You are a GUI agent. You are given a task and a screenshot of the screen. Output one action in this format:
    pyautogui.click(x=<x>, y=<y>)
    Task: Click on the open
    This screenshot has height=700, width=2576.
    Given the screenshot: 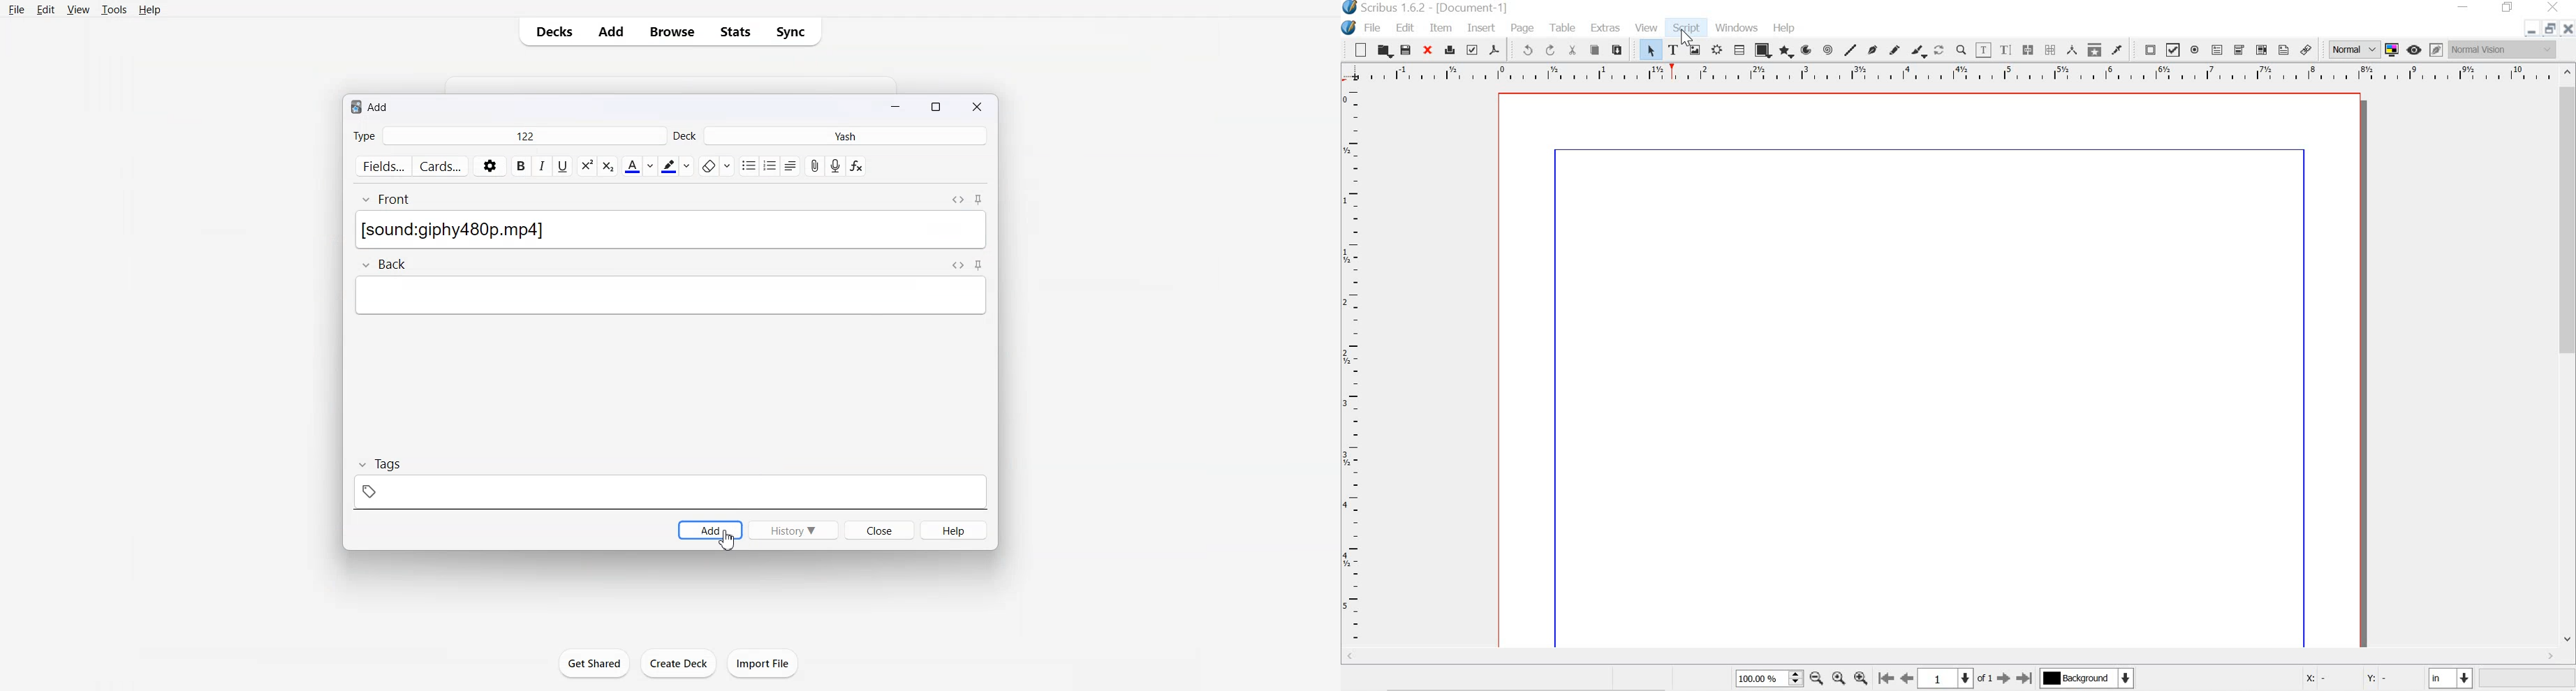 What is the action you would take?
    pyautogui.click(x=1384, y=51)
    